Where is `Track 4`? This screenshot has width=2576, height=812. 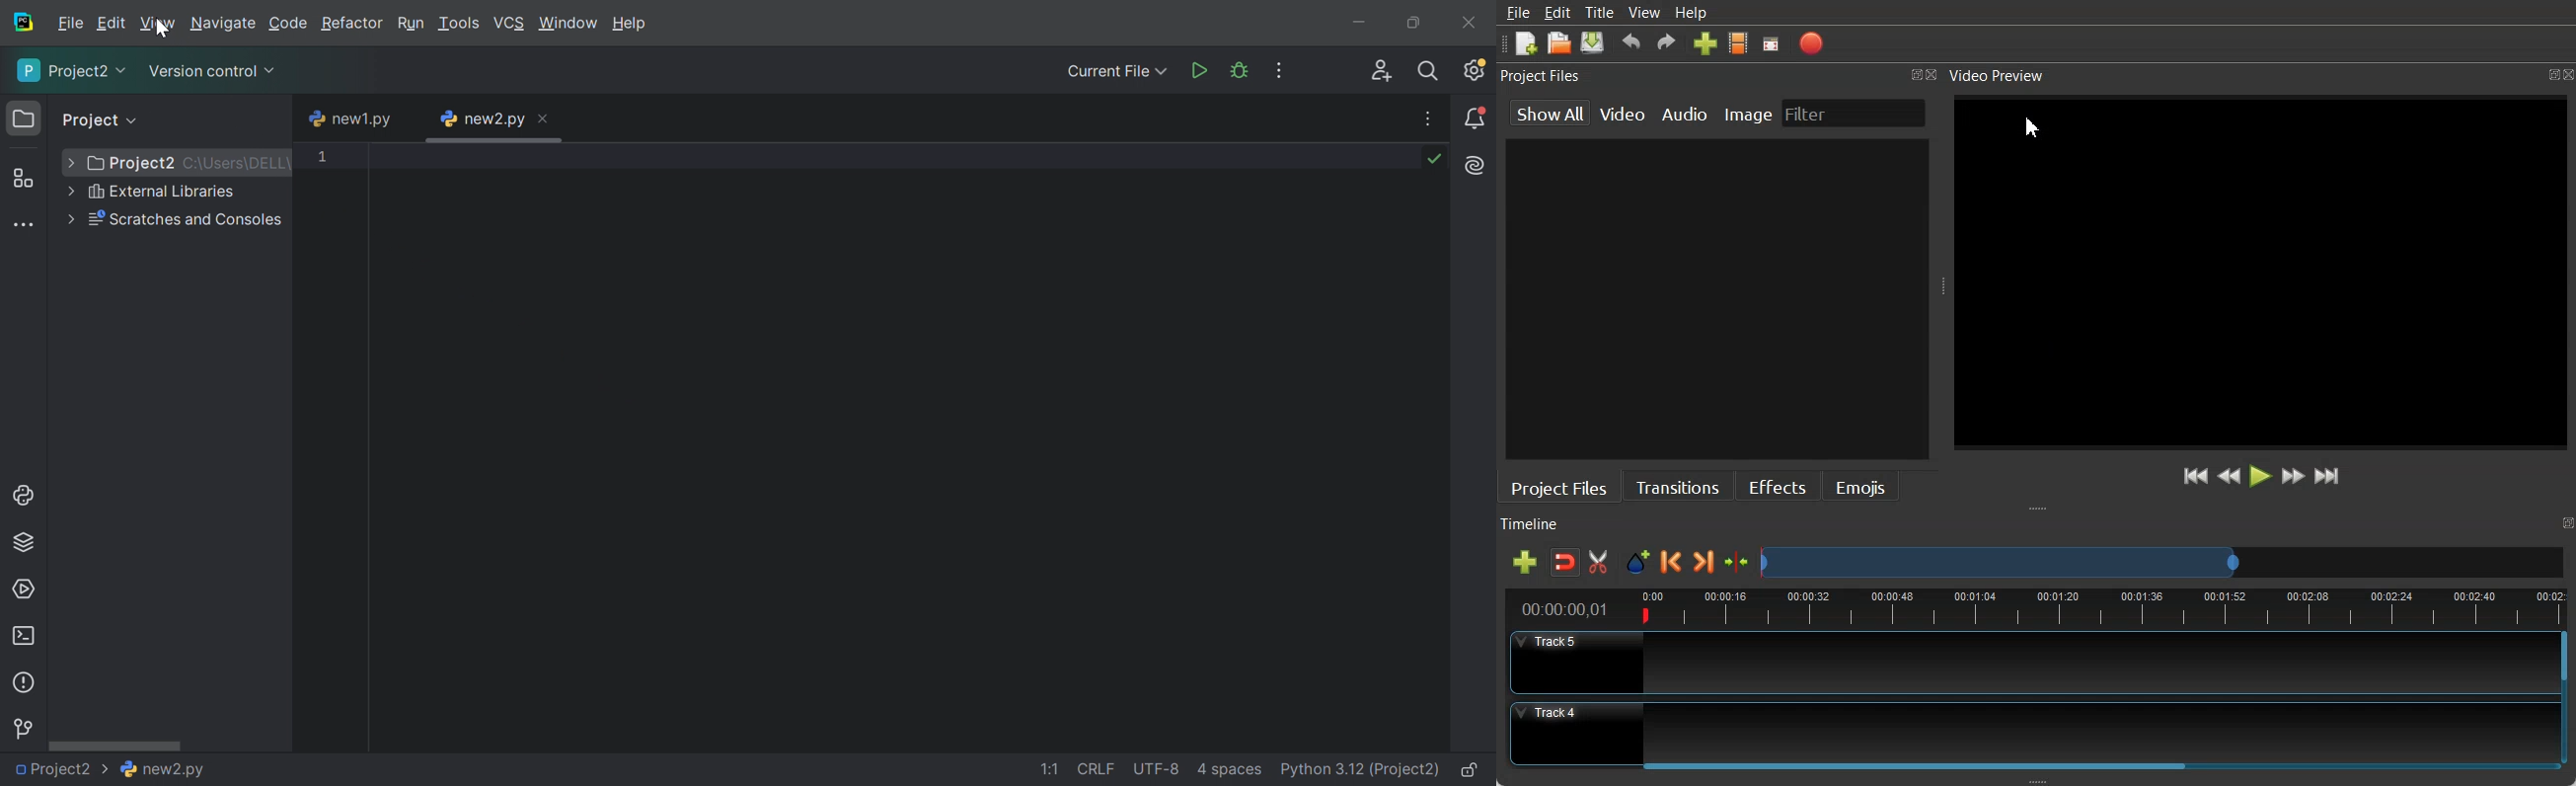
Track 4 is located at coordinates (2032, 731).